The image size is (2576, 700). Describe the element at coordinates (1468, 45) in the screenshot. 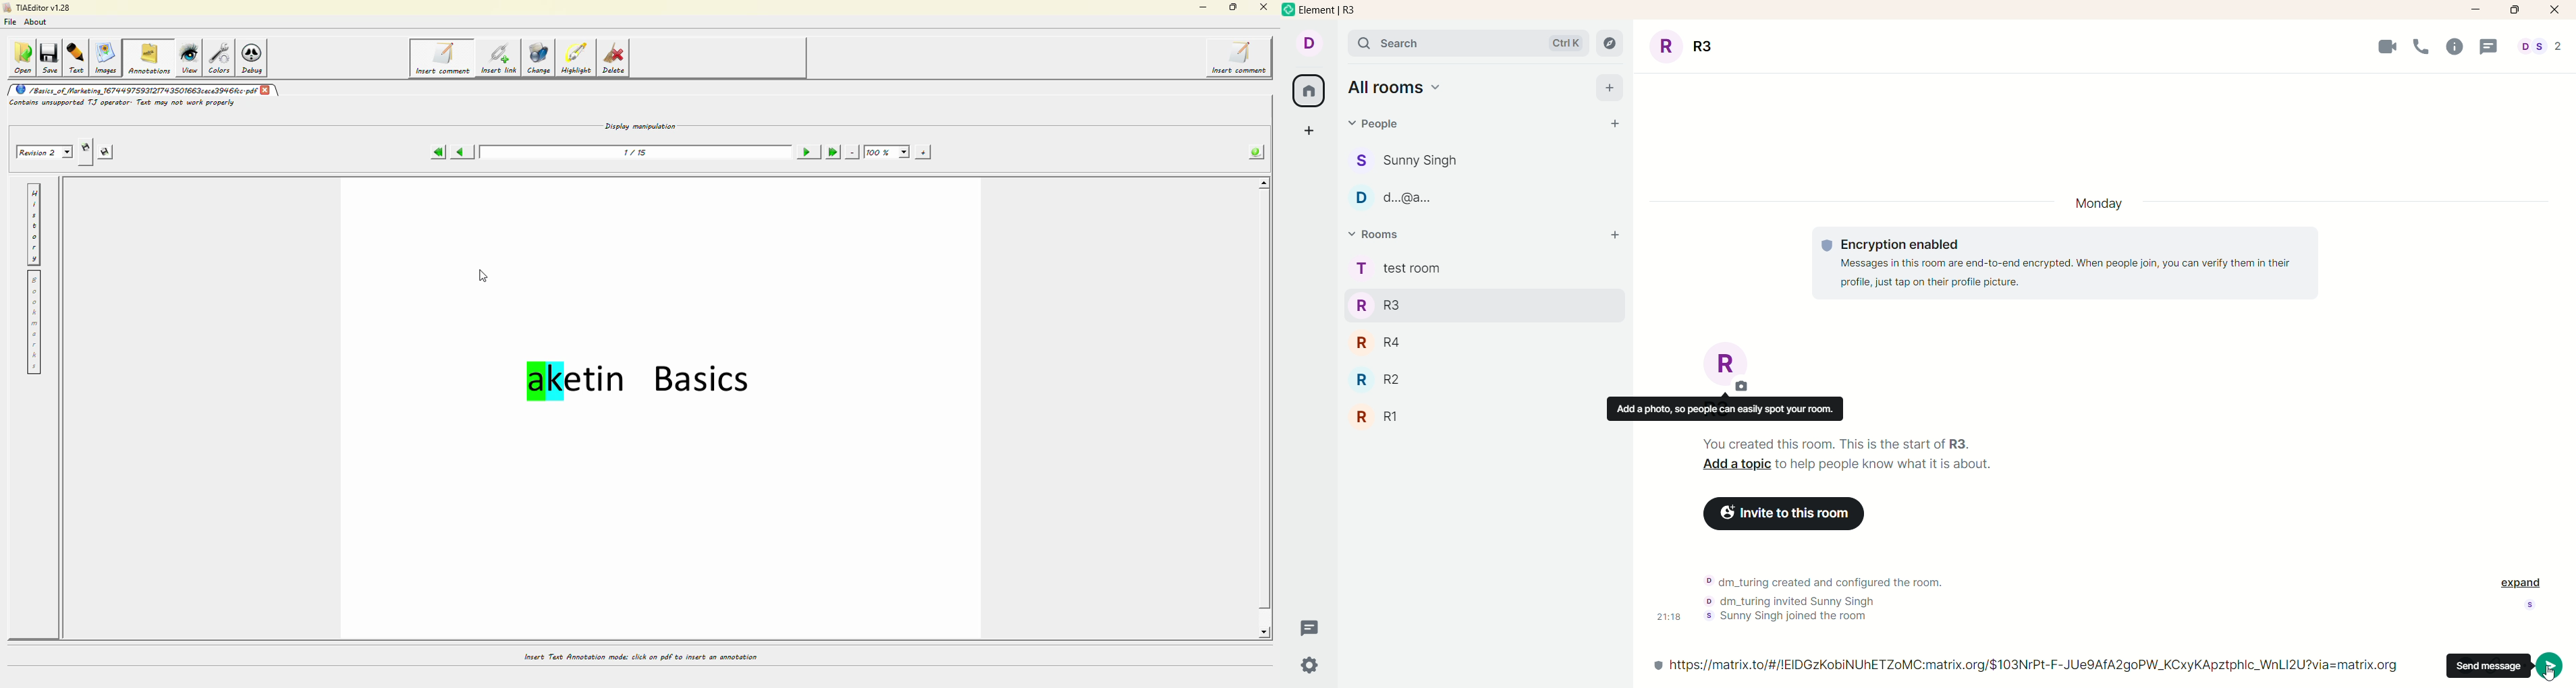

I see `search` at that location.